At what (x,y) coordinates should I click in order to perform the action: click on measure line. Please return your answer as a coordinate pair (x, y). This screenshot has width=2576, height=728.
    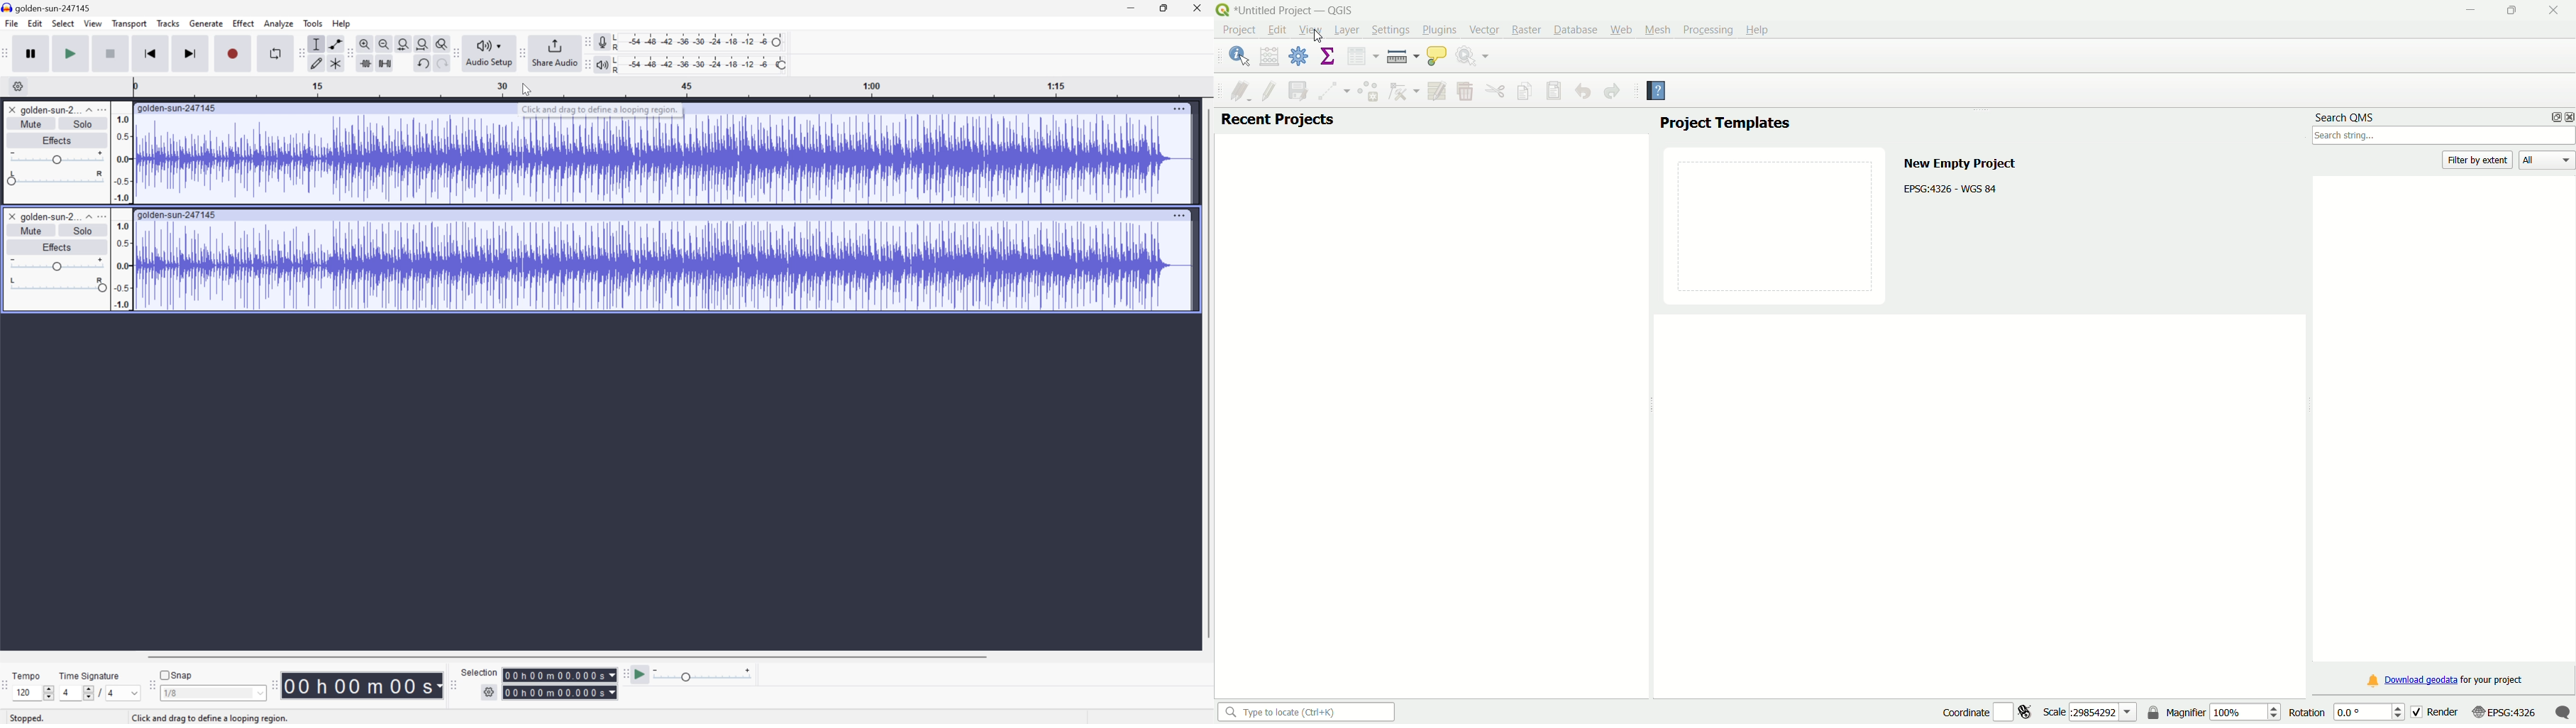
    Looking at the image, I should click on (1402, 57).